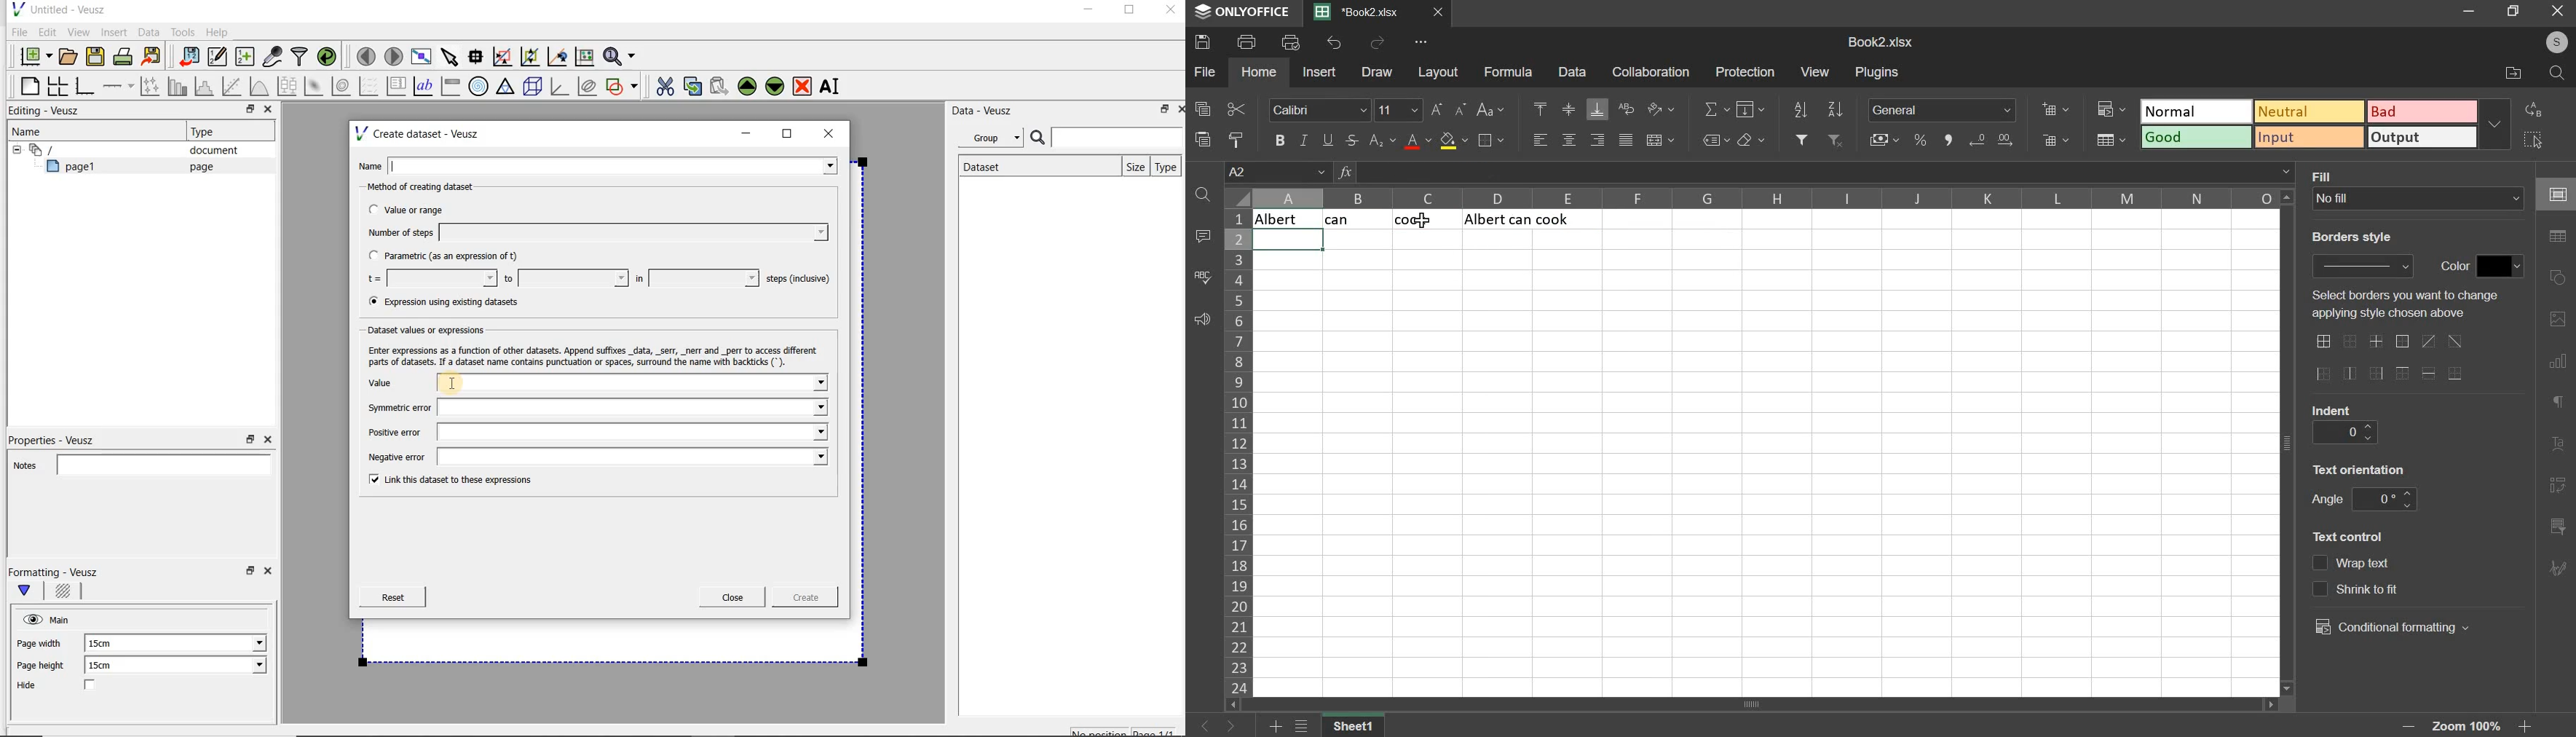 The width and height of the screenshot is (2576, 756). What do you see at coordinates (1878, 73) in the screenshot?
I see `plugins` at bounding box center [1878, 73].